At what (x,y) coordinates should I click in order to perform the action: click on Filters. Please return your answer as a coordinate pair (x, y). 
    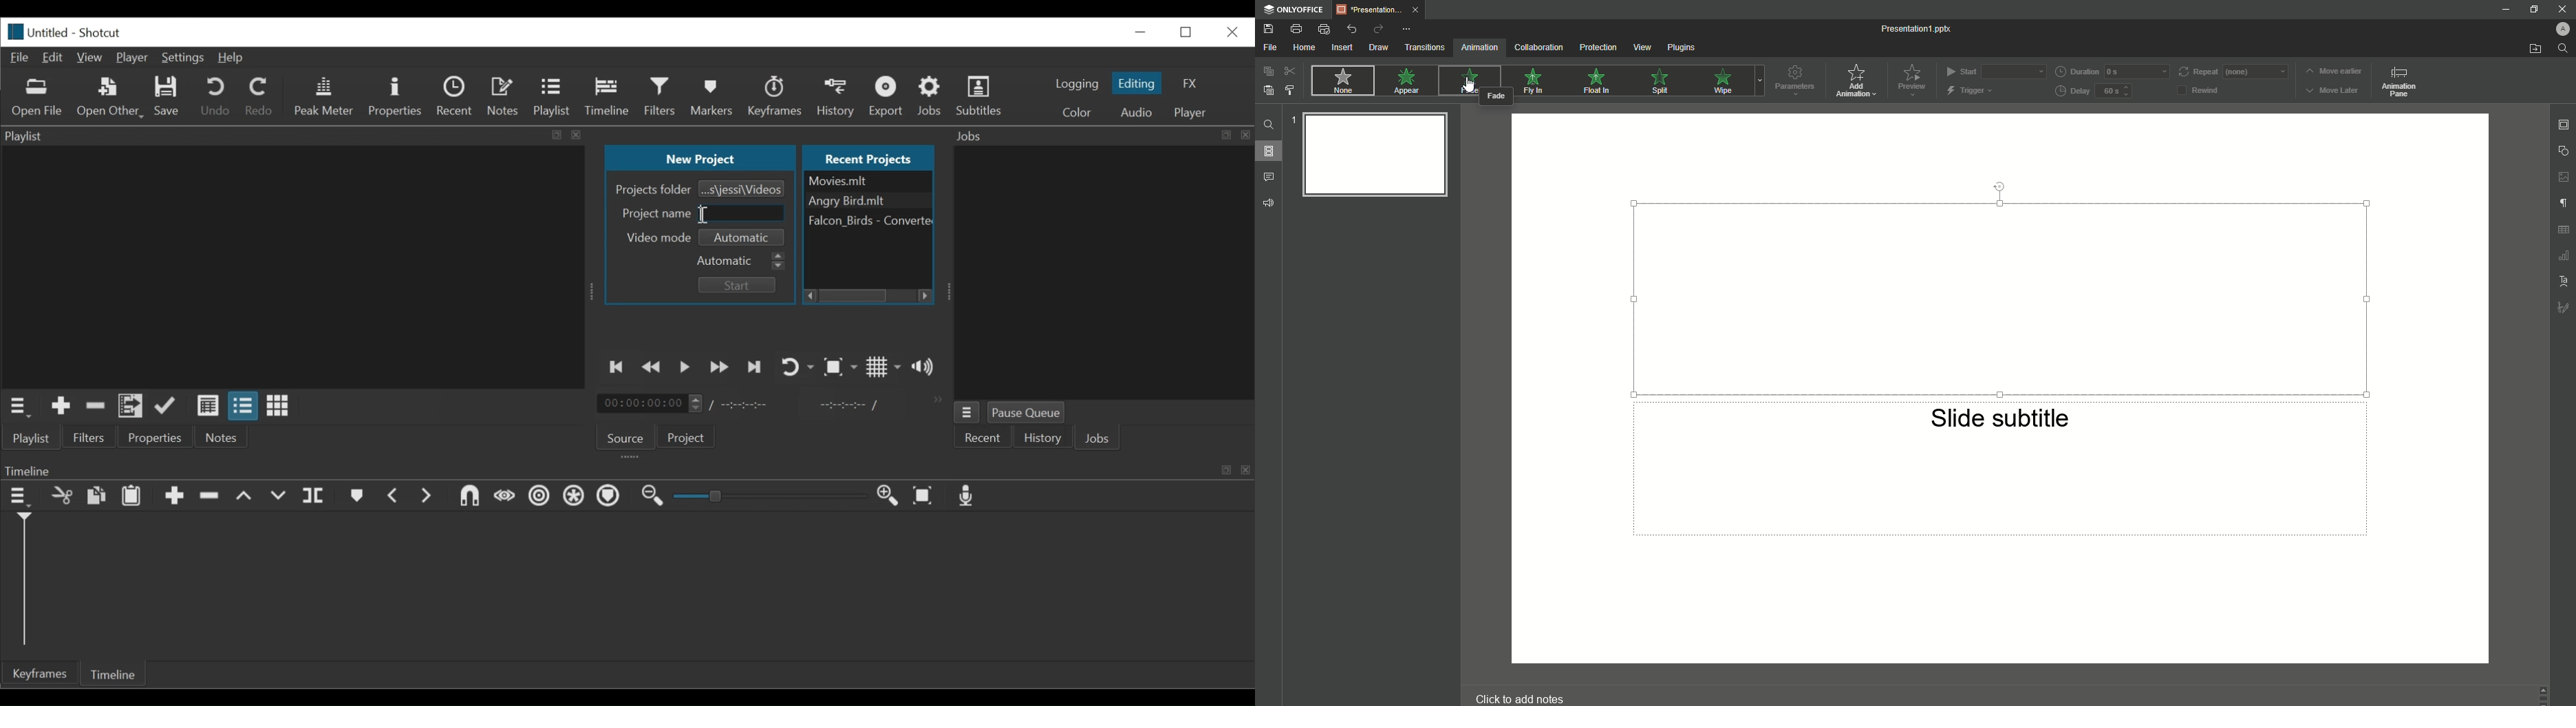
    Looking at the image, I should click on (661, 97).